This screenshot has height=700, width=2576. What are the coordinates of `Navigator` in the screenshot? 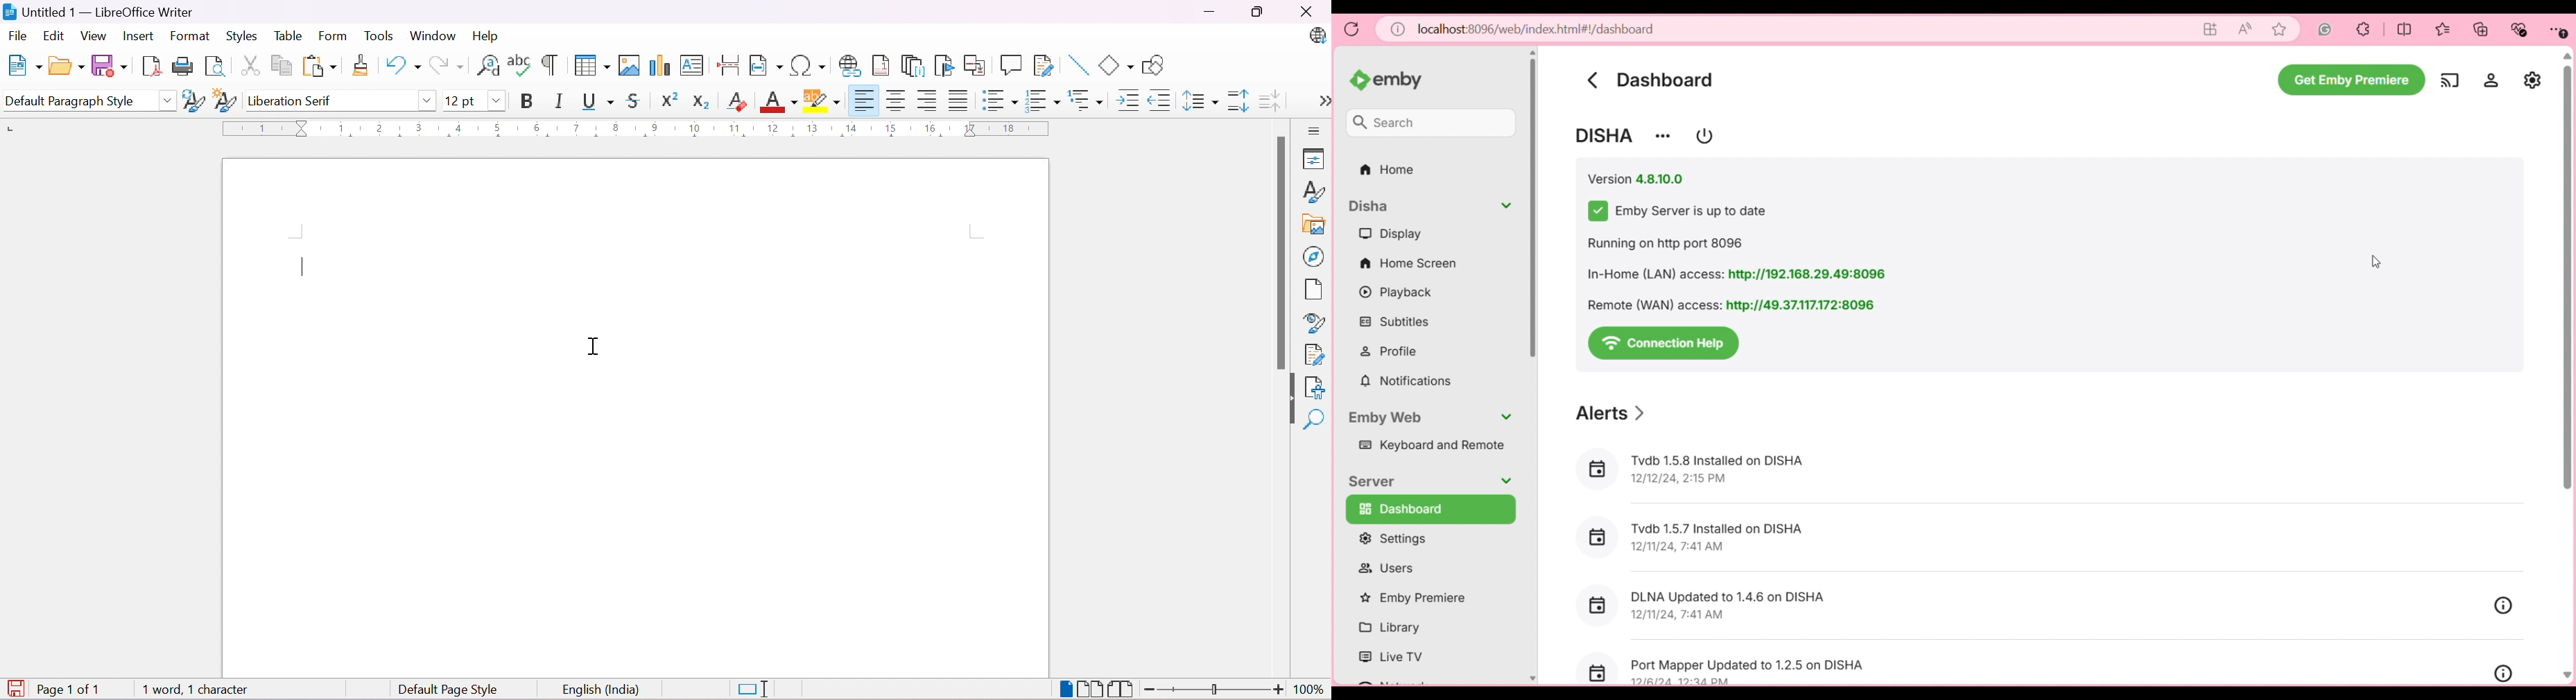 It's located at (1313, 257).